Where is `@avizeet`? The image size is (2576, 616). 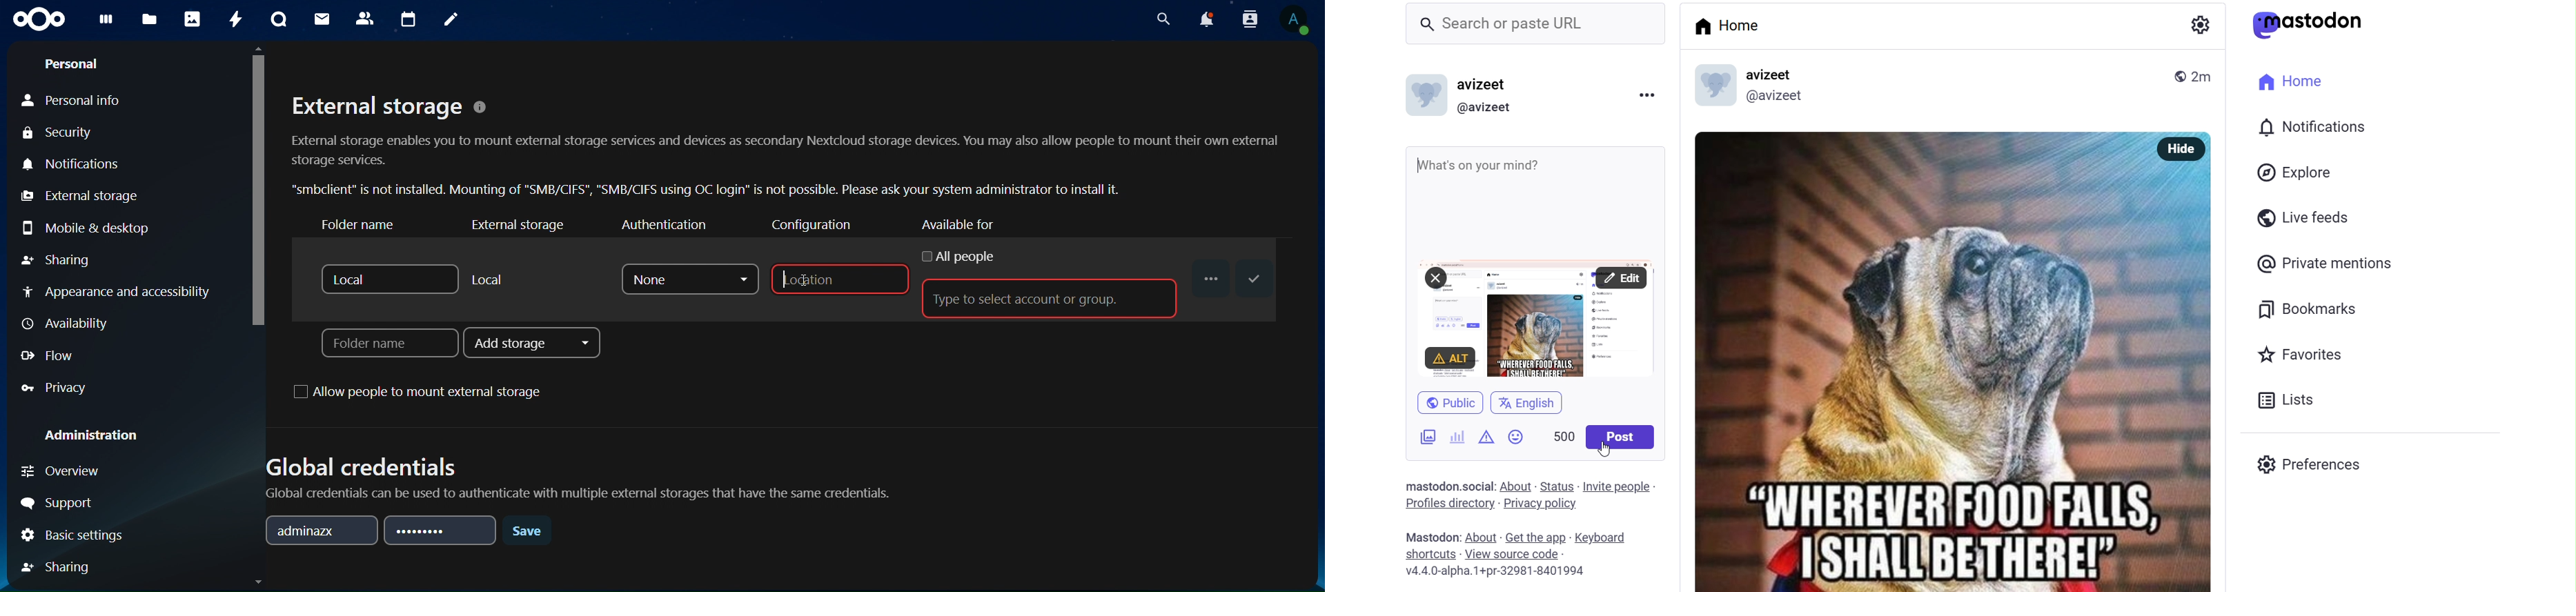 @avizeet is located at coordinates (1489, 108).